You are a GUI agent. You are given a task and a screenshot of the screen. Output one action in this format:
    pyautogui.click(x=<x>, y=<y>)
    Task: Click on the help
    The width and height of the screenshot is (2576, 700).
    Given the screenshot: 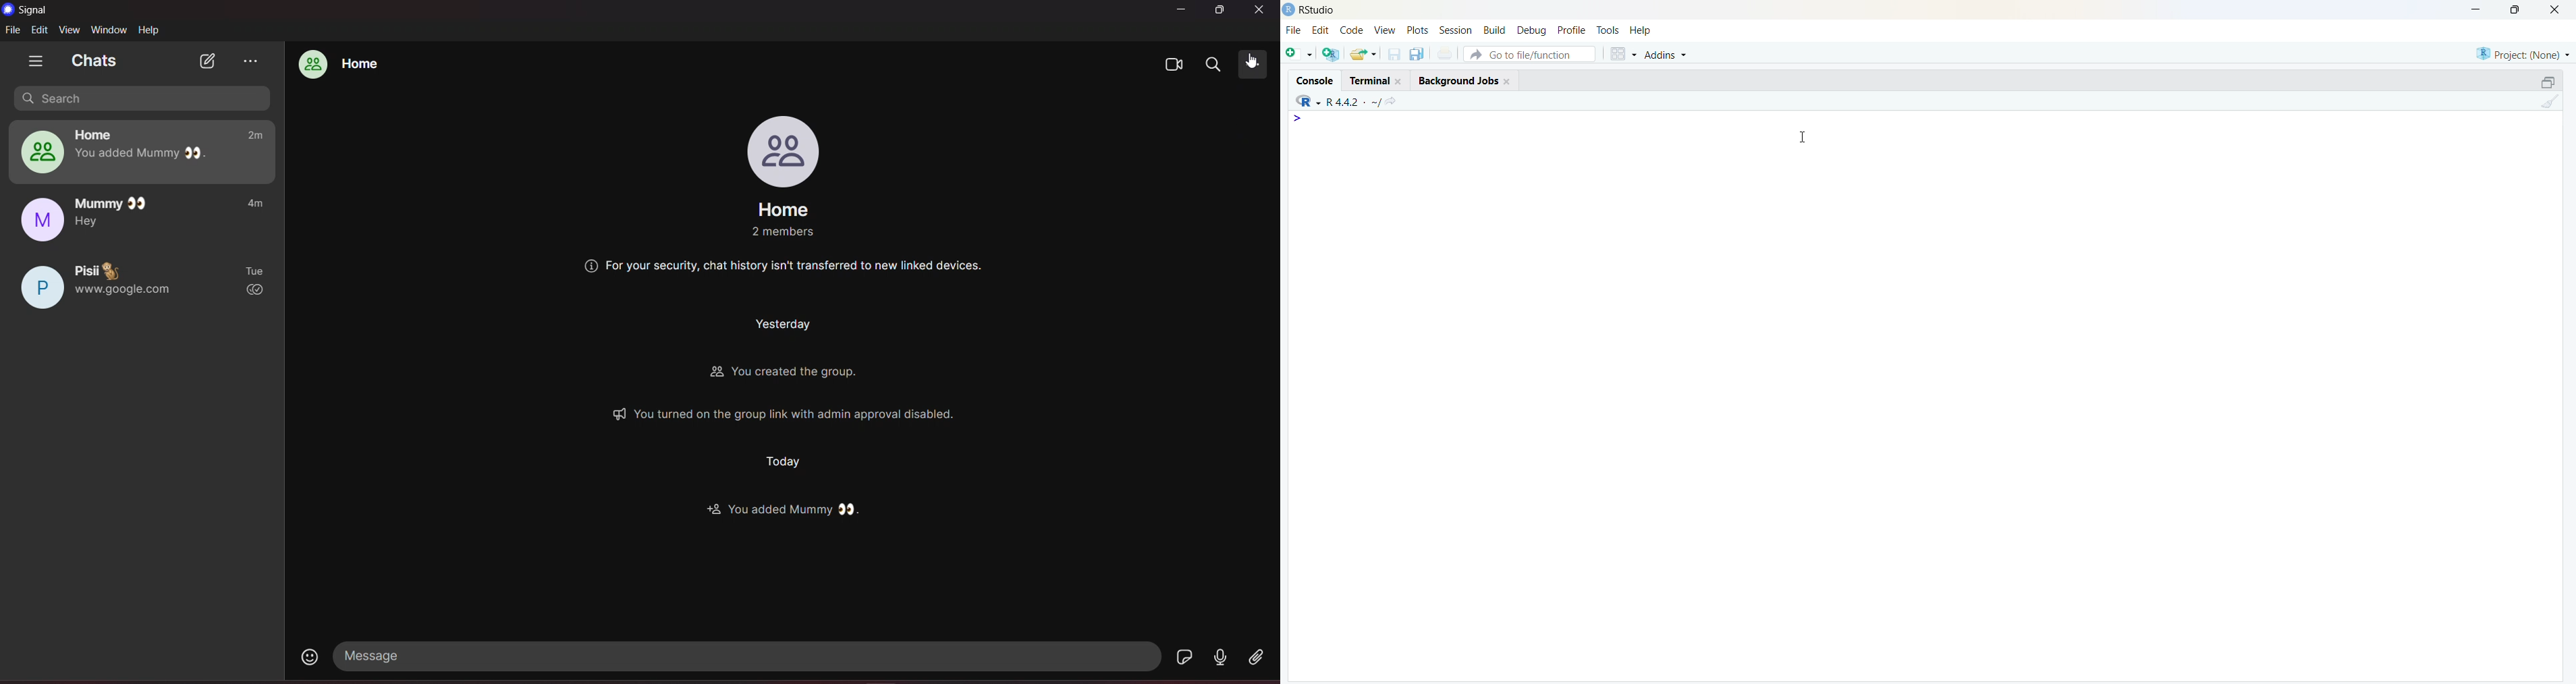 What is the action you would take?
    pyautogui.click(x=151, y=31)
    